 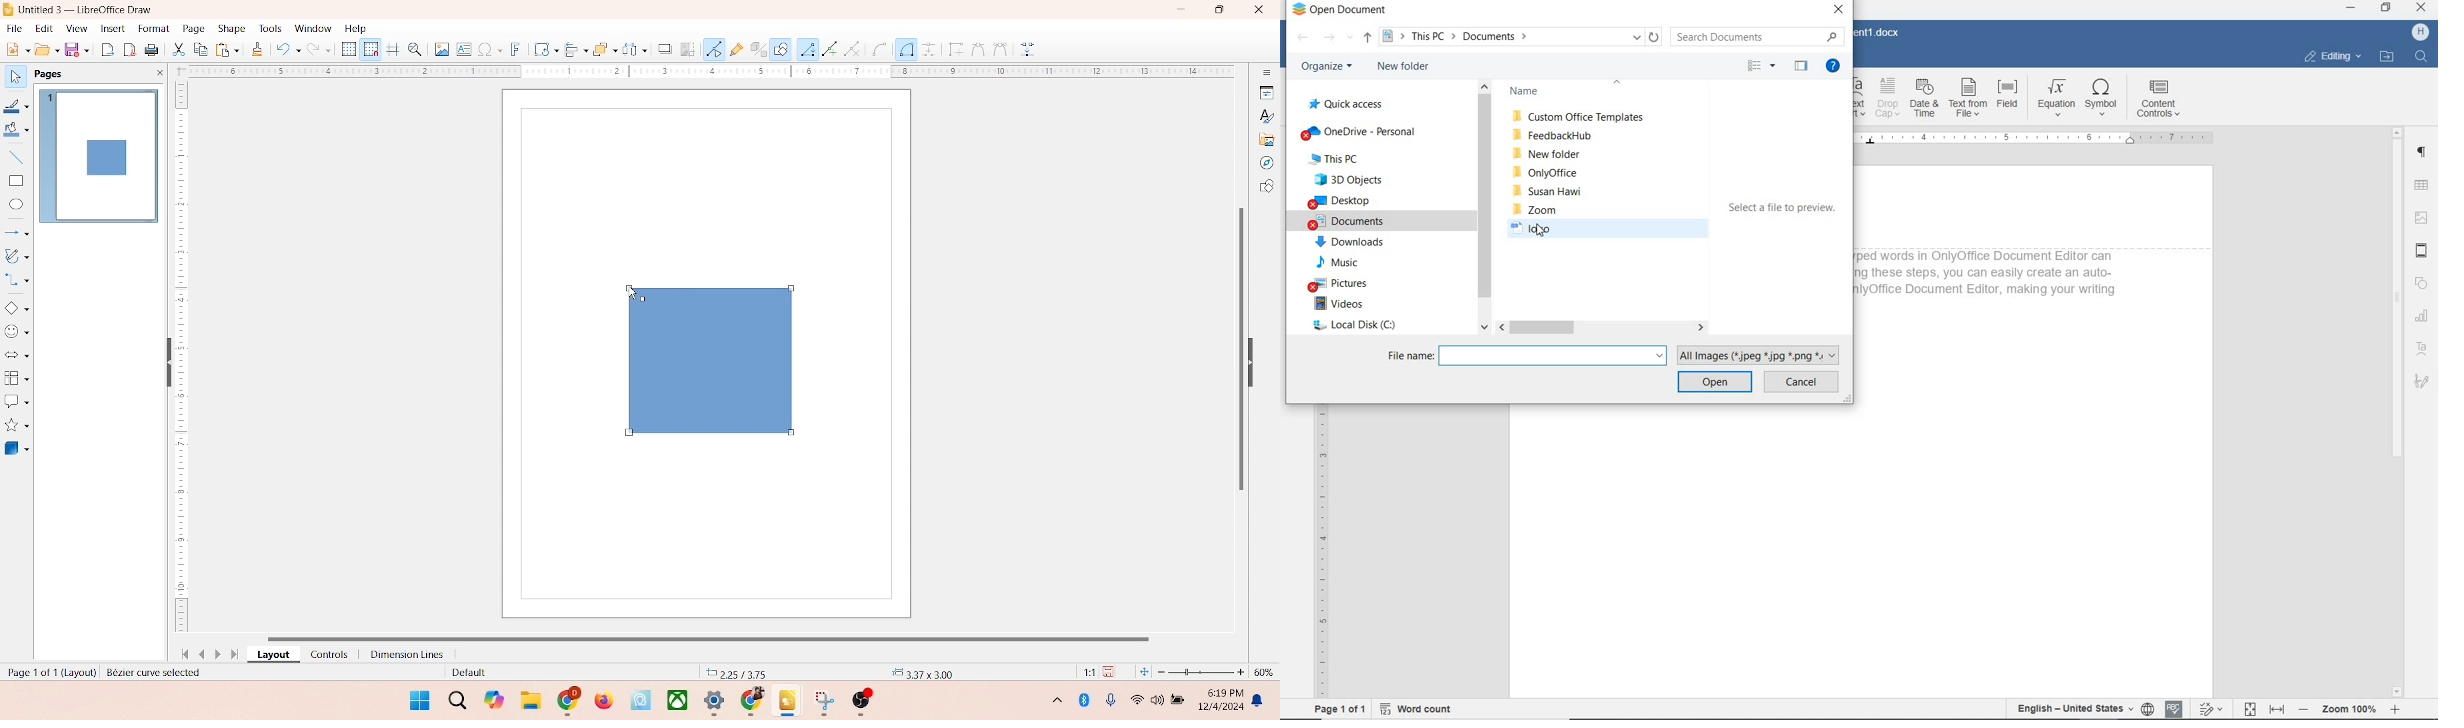 I want to click on toggle extrusion, so click(x=753, y=50).